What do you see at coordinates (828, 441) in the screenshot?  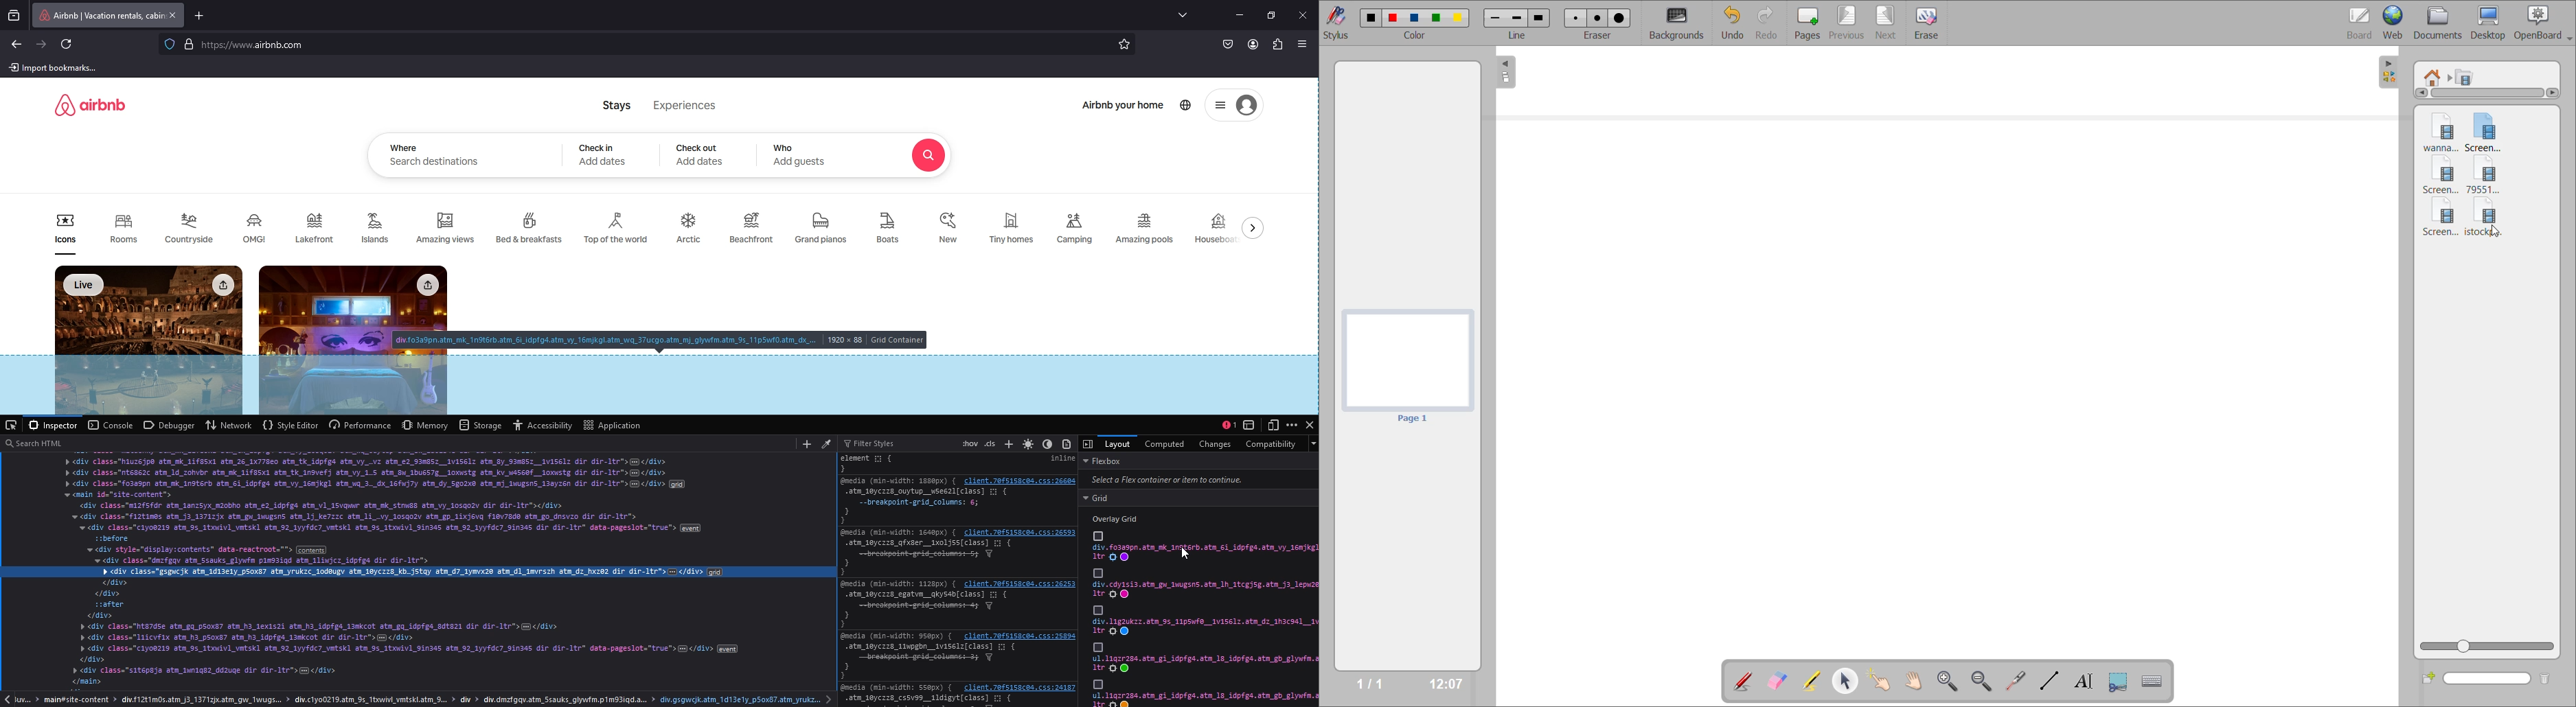 I see `grab a color from page` at bounding box center [828, 441].